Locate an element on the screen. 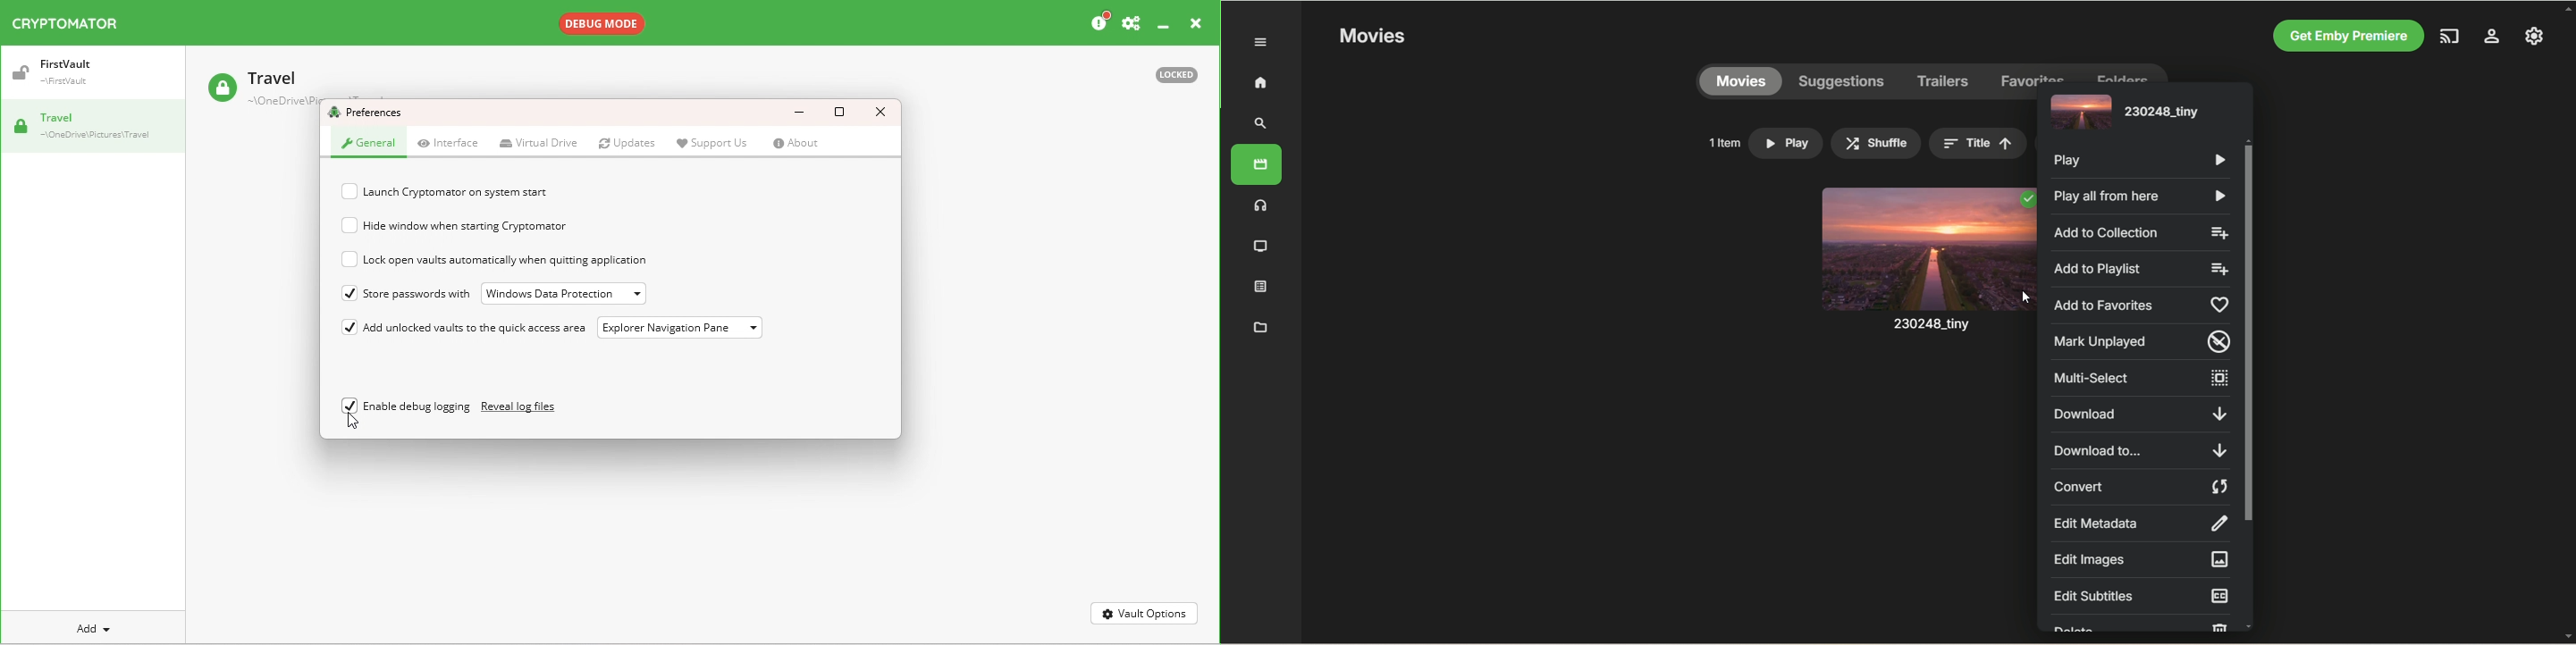  trailers is located at coordinates (1944, 82).